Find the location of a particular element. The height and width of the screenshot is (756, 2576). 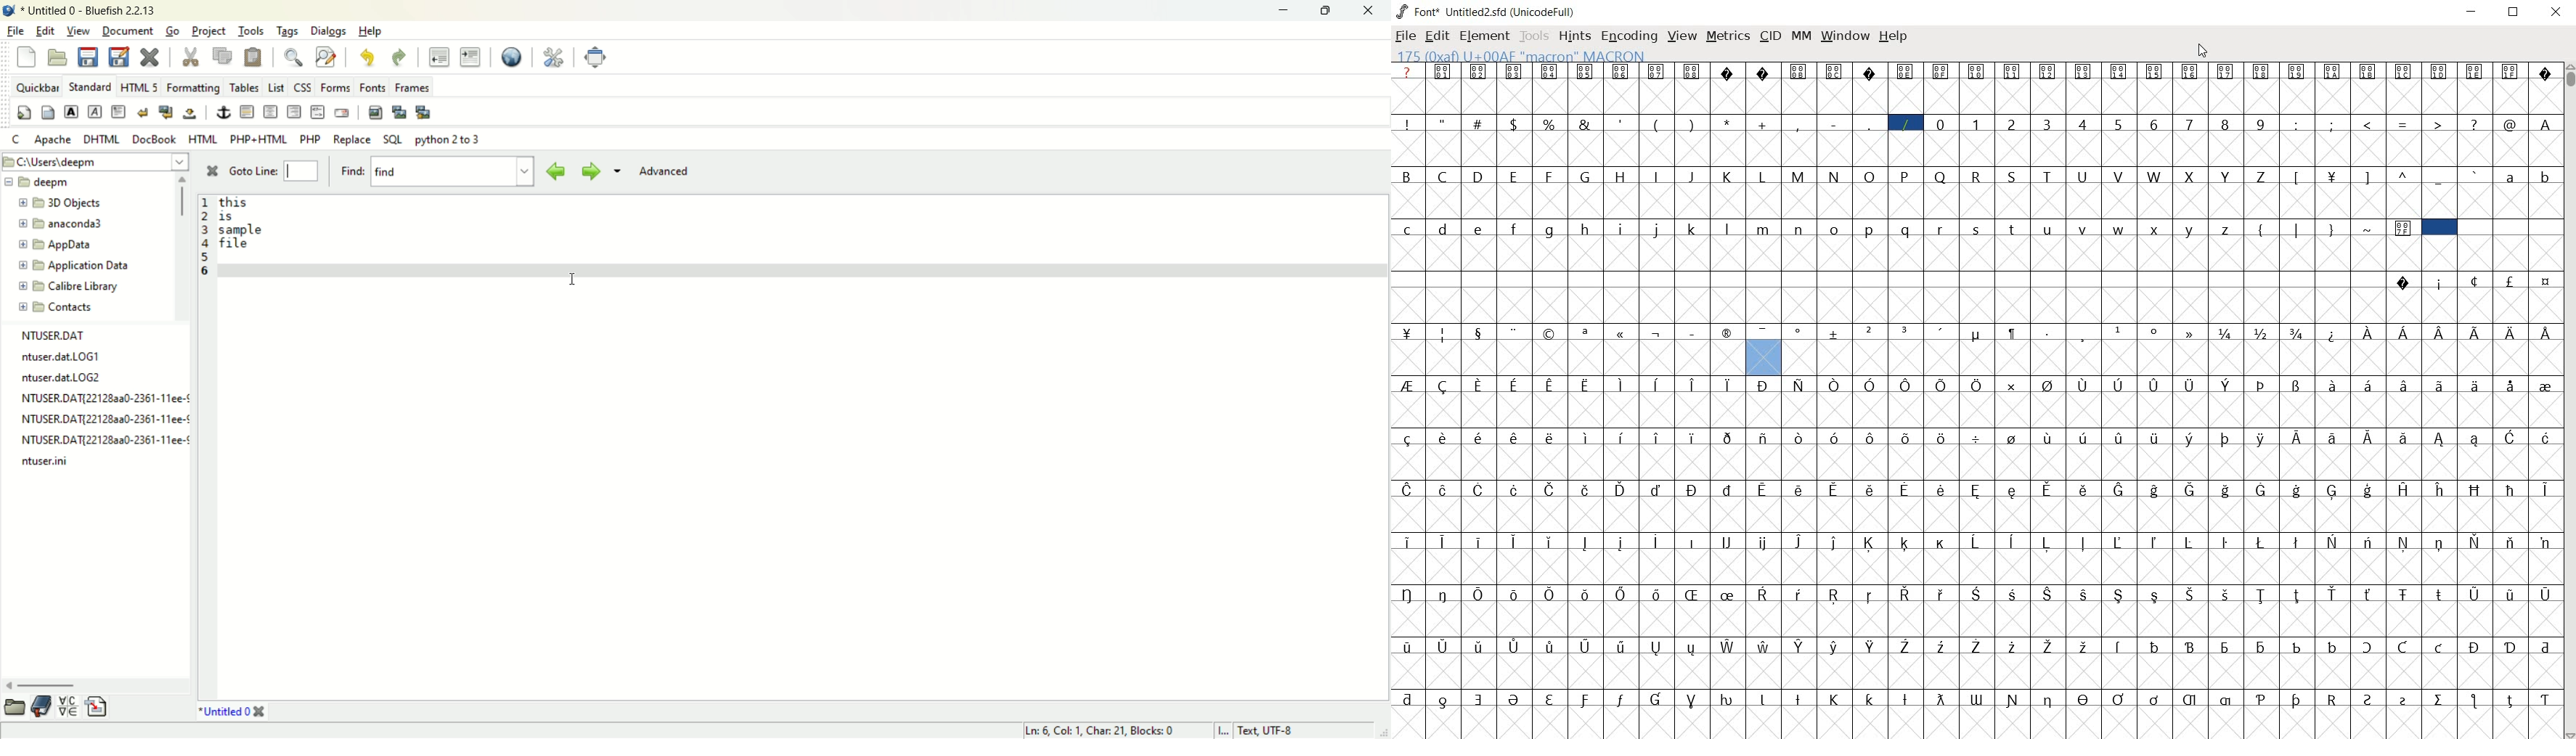

Symbol is located at coordinates (2474, 72).